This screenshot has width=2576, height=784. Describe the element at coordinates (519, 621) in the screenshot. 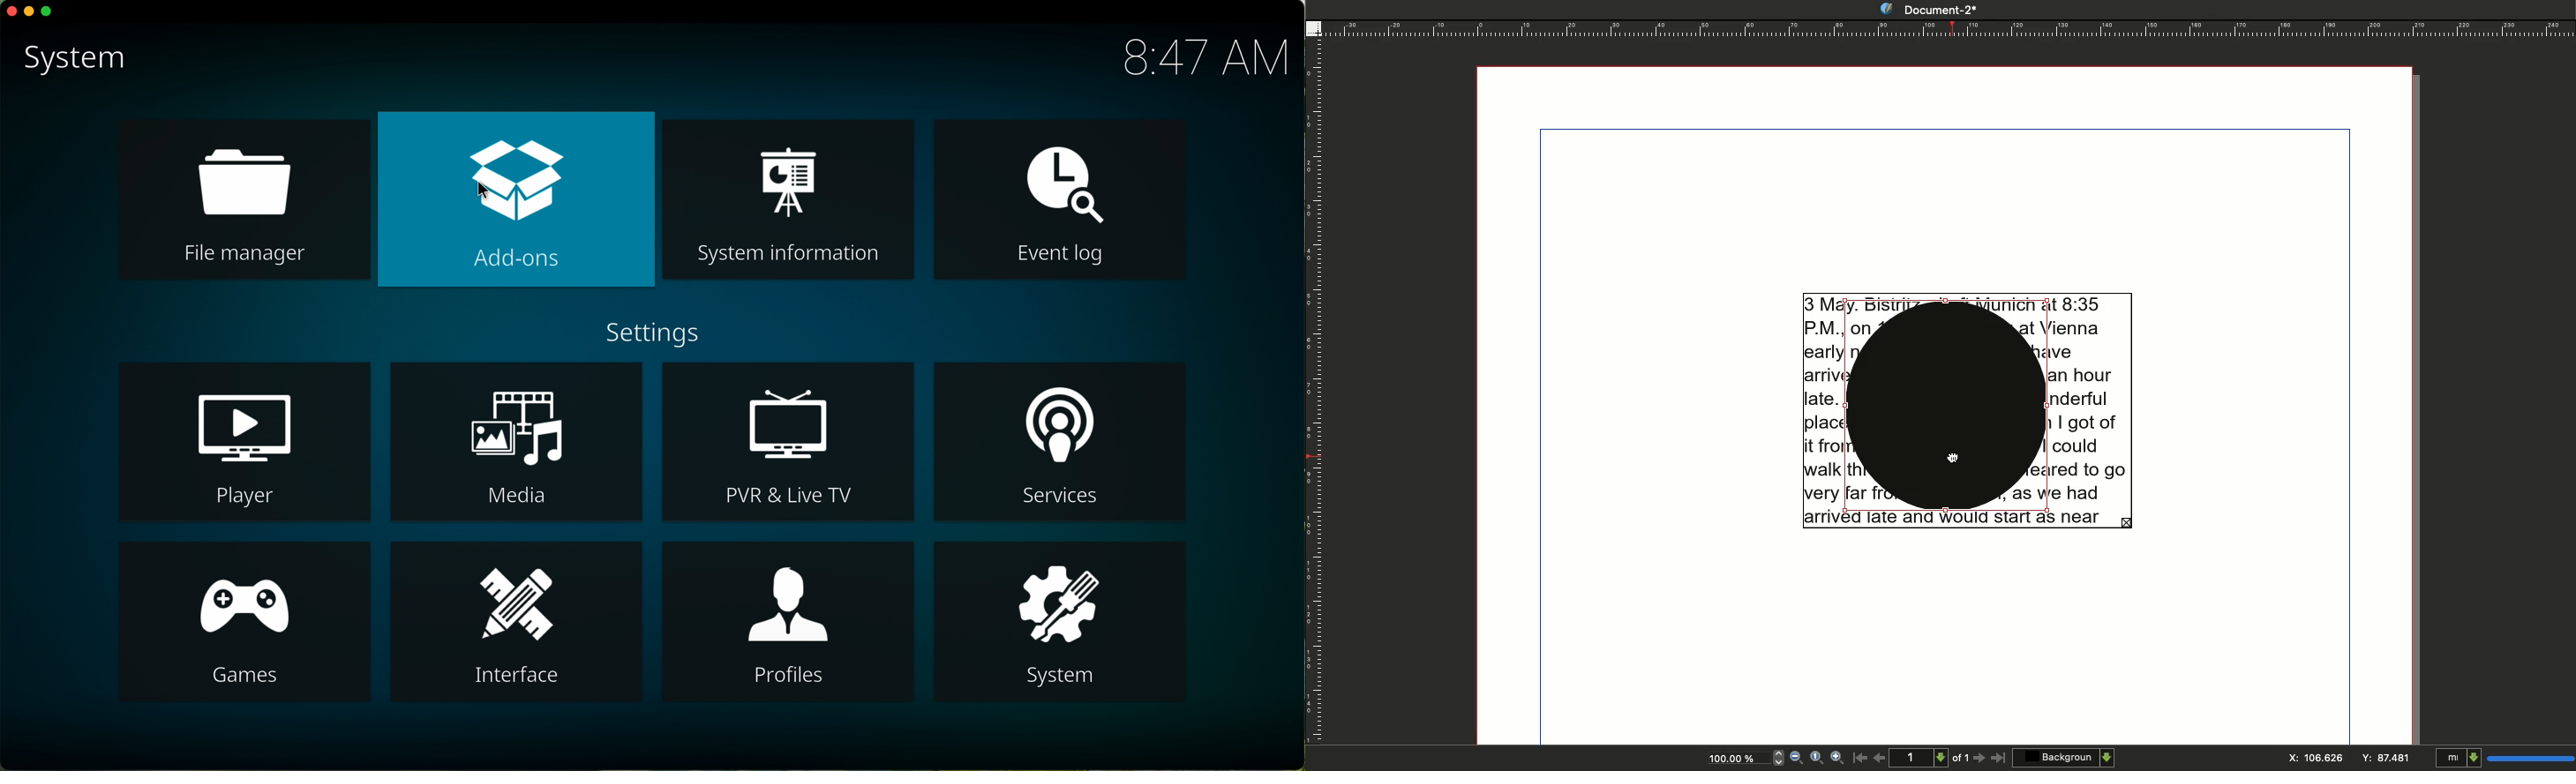

I see `interface` at that location.